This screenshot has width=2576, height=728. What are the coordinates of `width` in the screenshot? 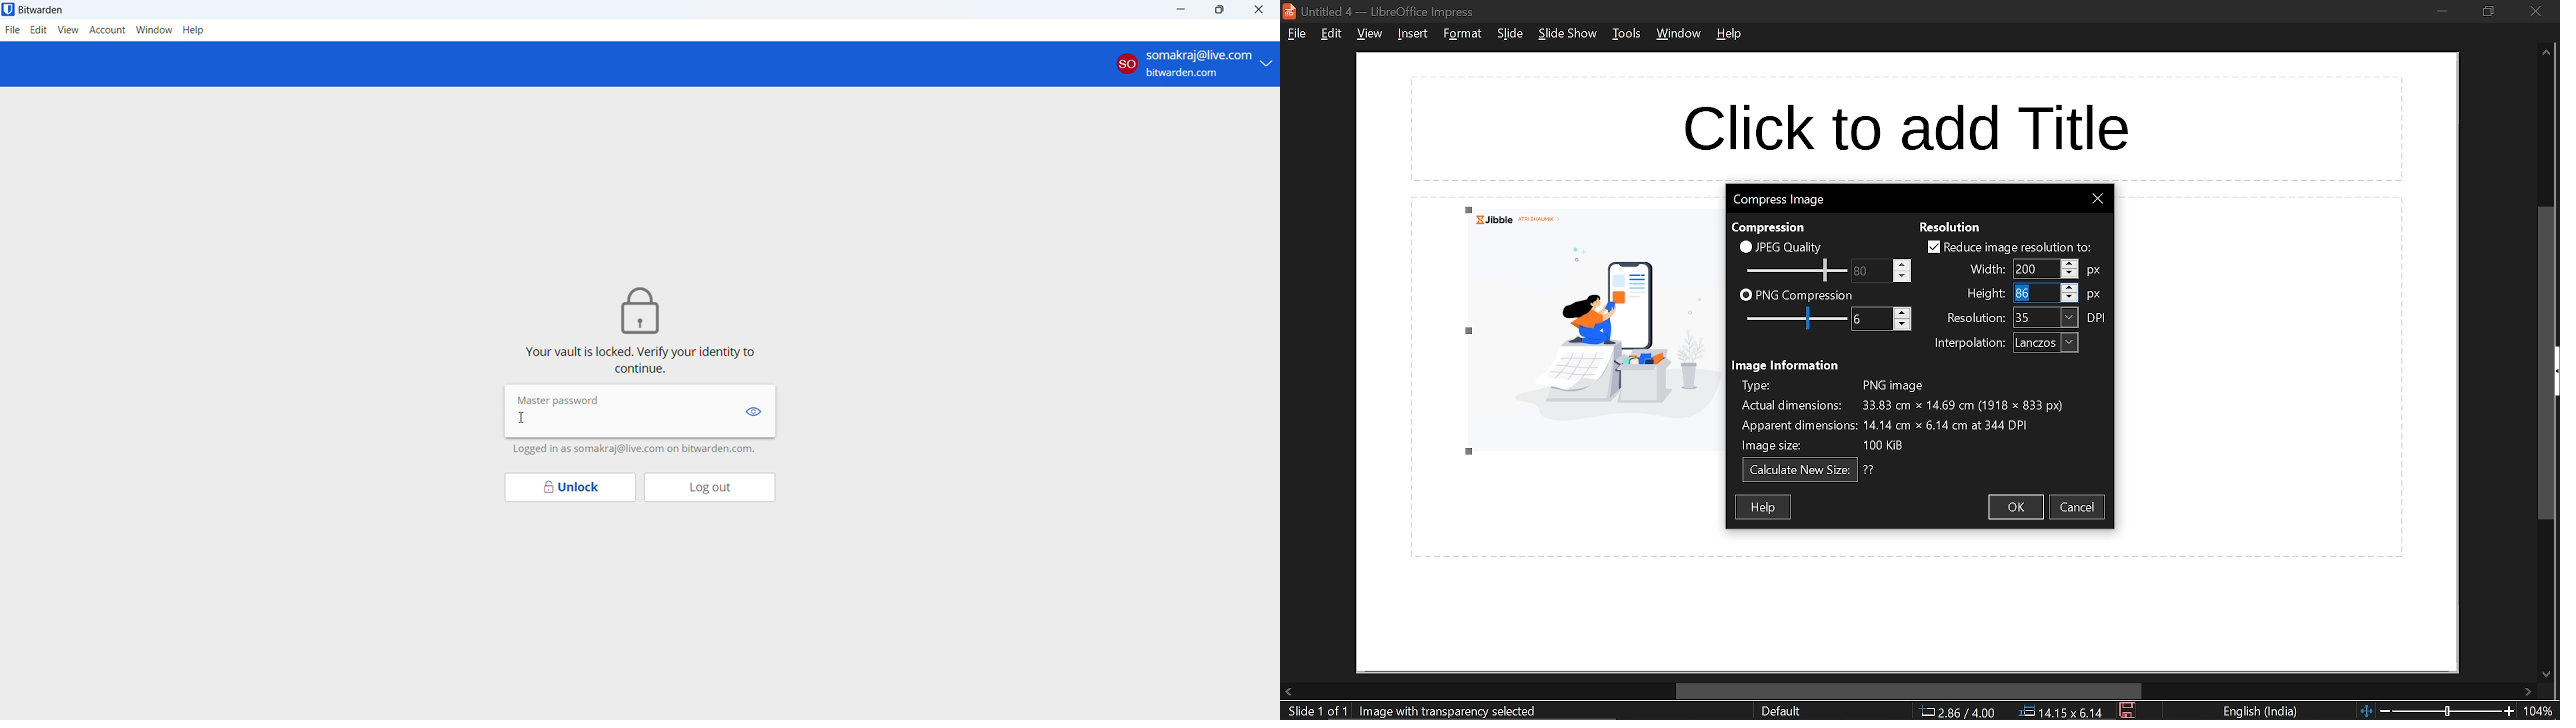 It's located at (1982, 268).